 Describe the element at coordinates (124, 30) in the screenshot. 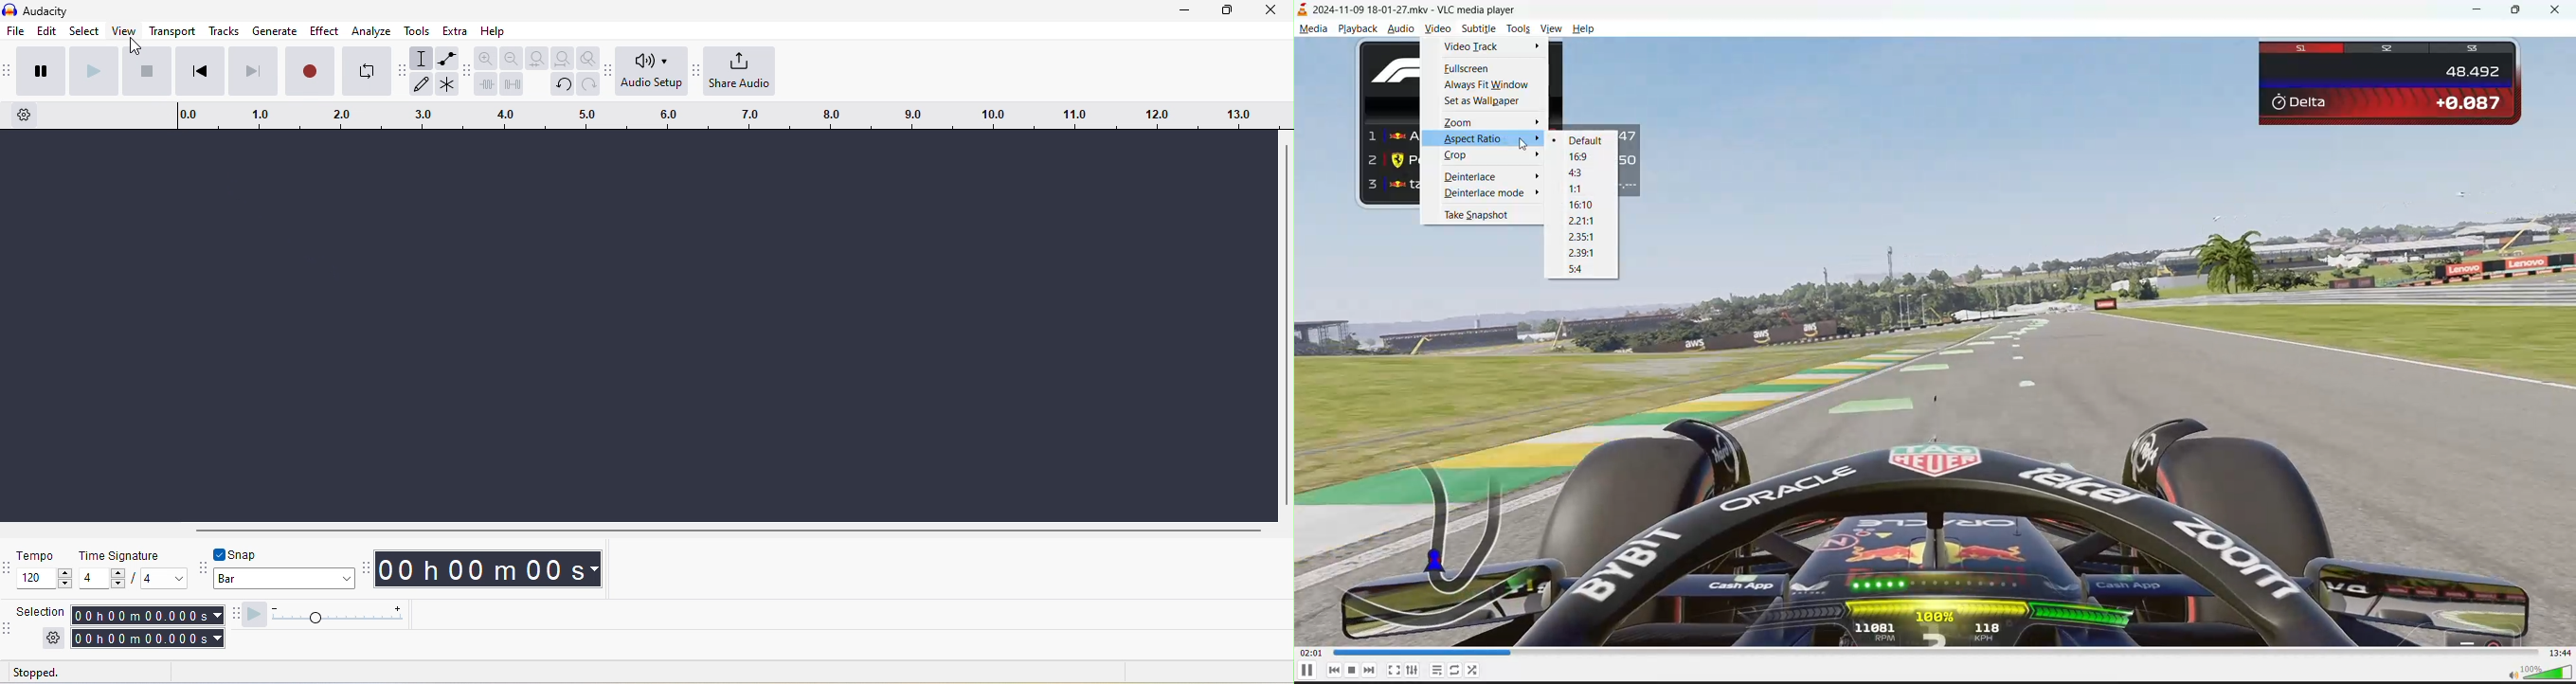

I see `view` at that location.